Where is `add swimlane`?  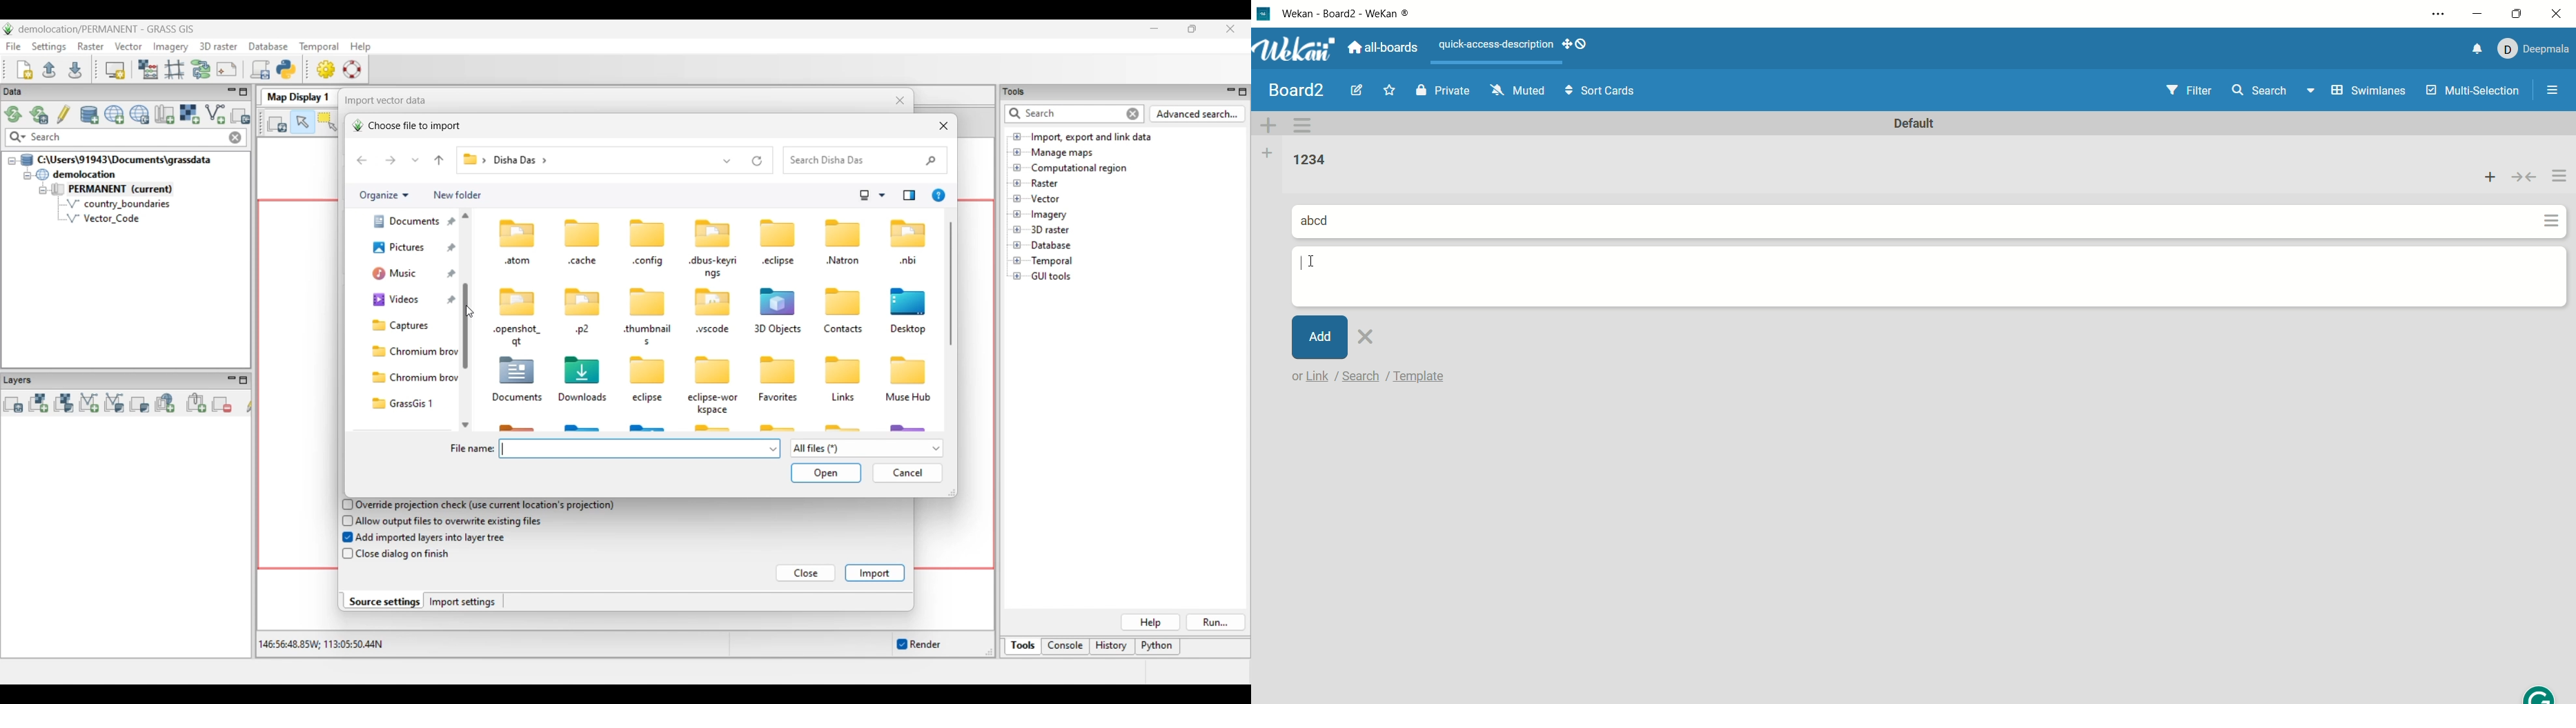 add swimlane is located at coordinates (1269, 121).